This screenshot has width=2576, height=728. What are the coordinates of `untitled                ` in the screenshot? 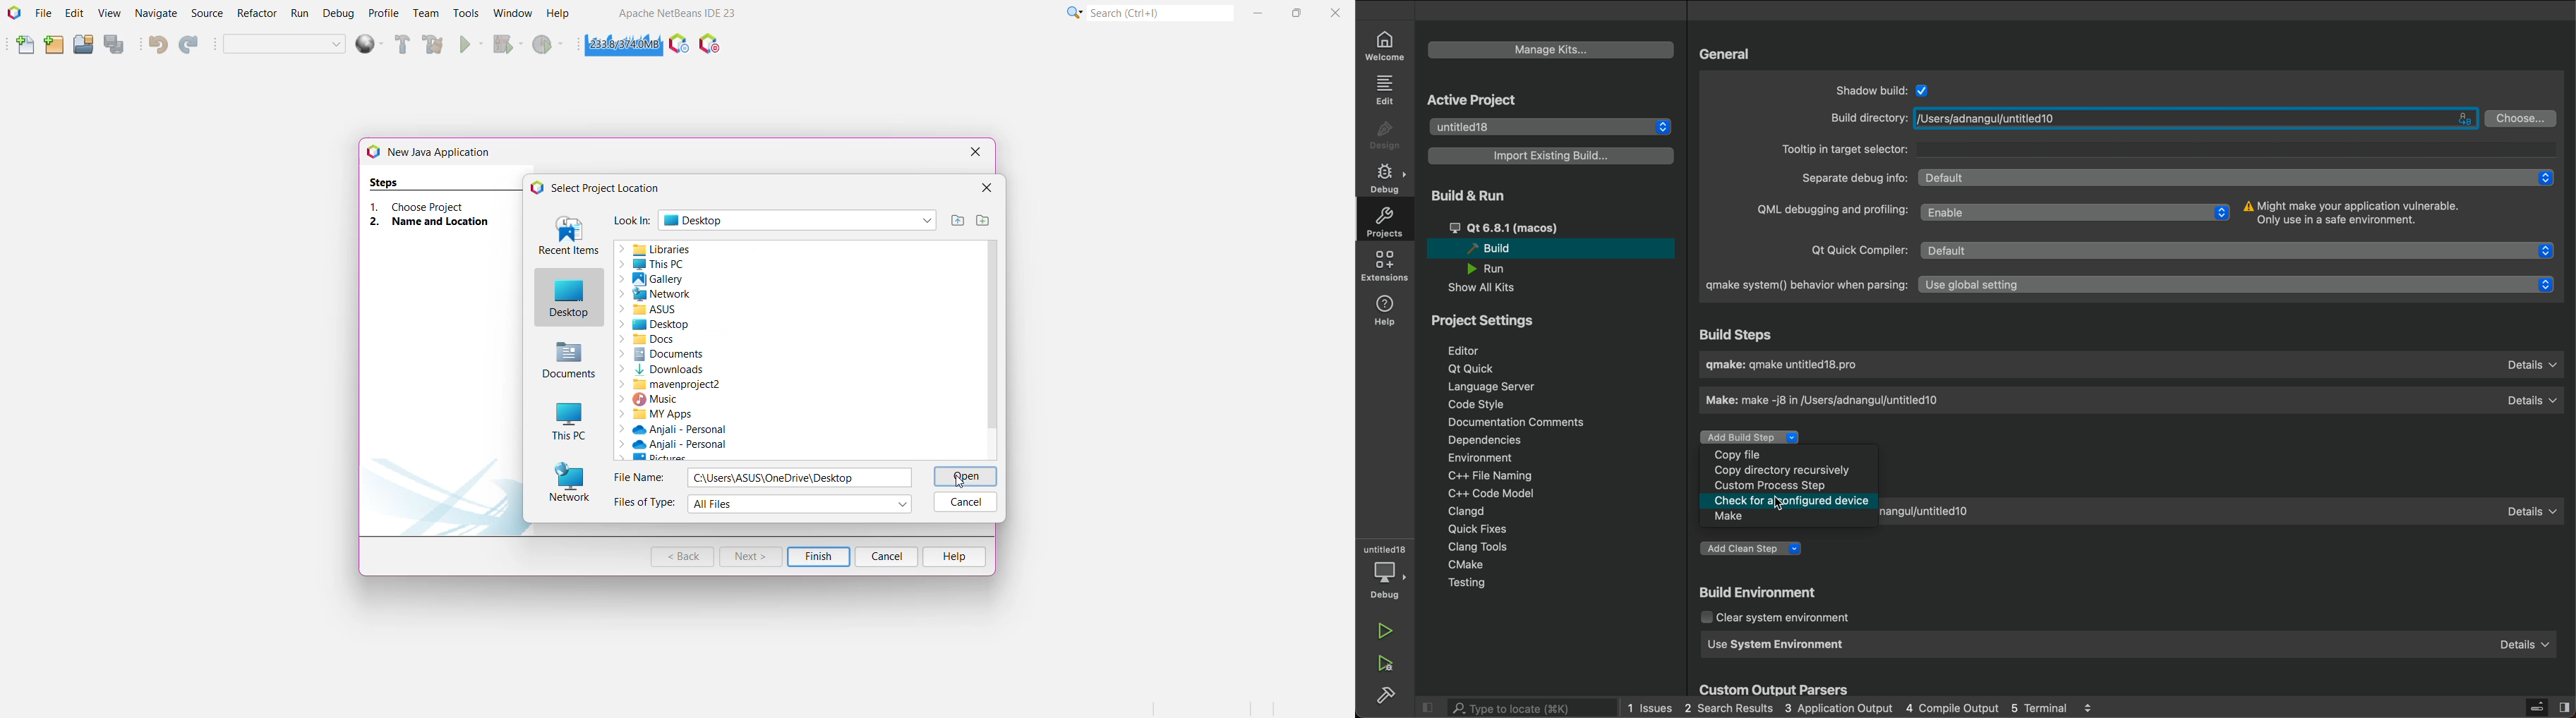 It's located at (1557, 125).